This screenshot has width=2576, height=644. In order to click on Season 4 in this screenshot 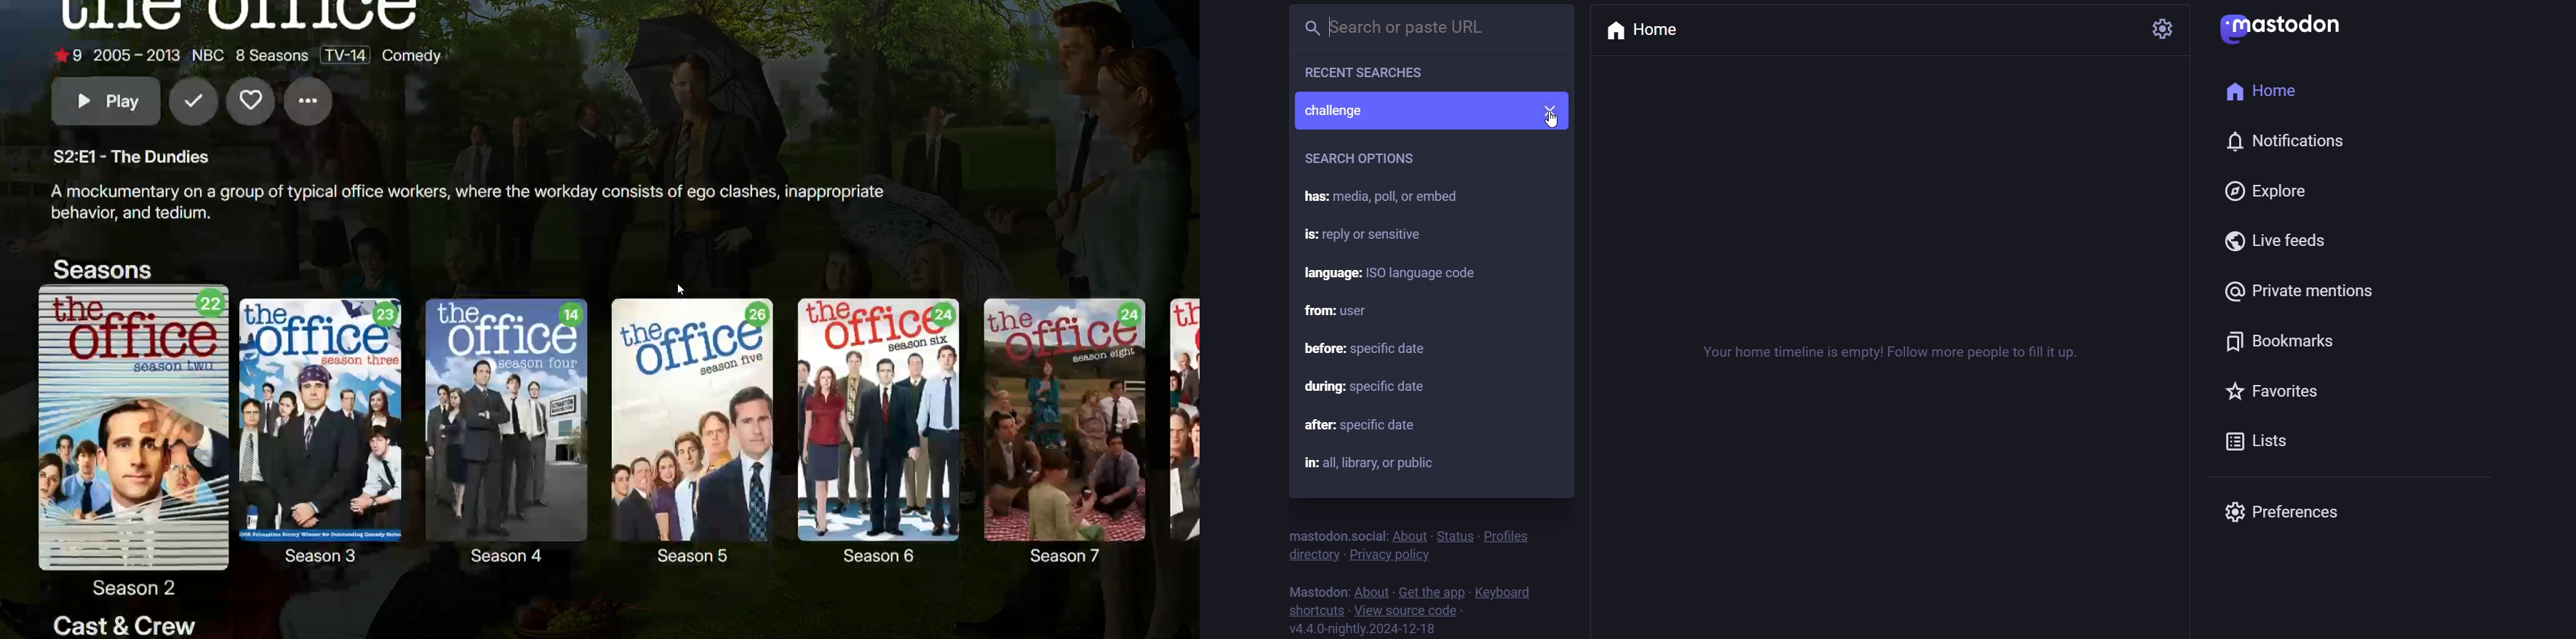, I will do `click(509, 437)`.